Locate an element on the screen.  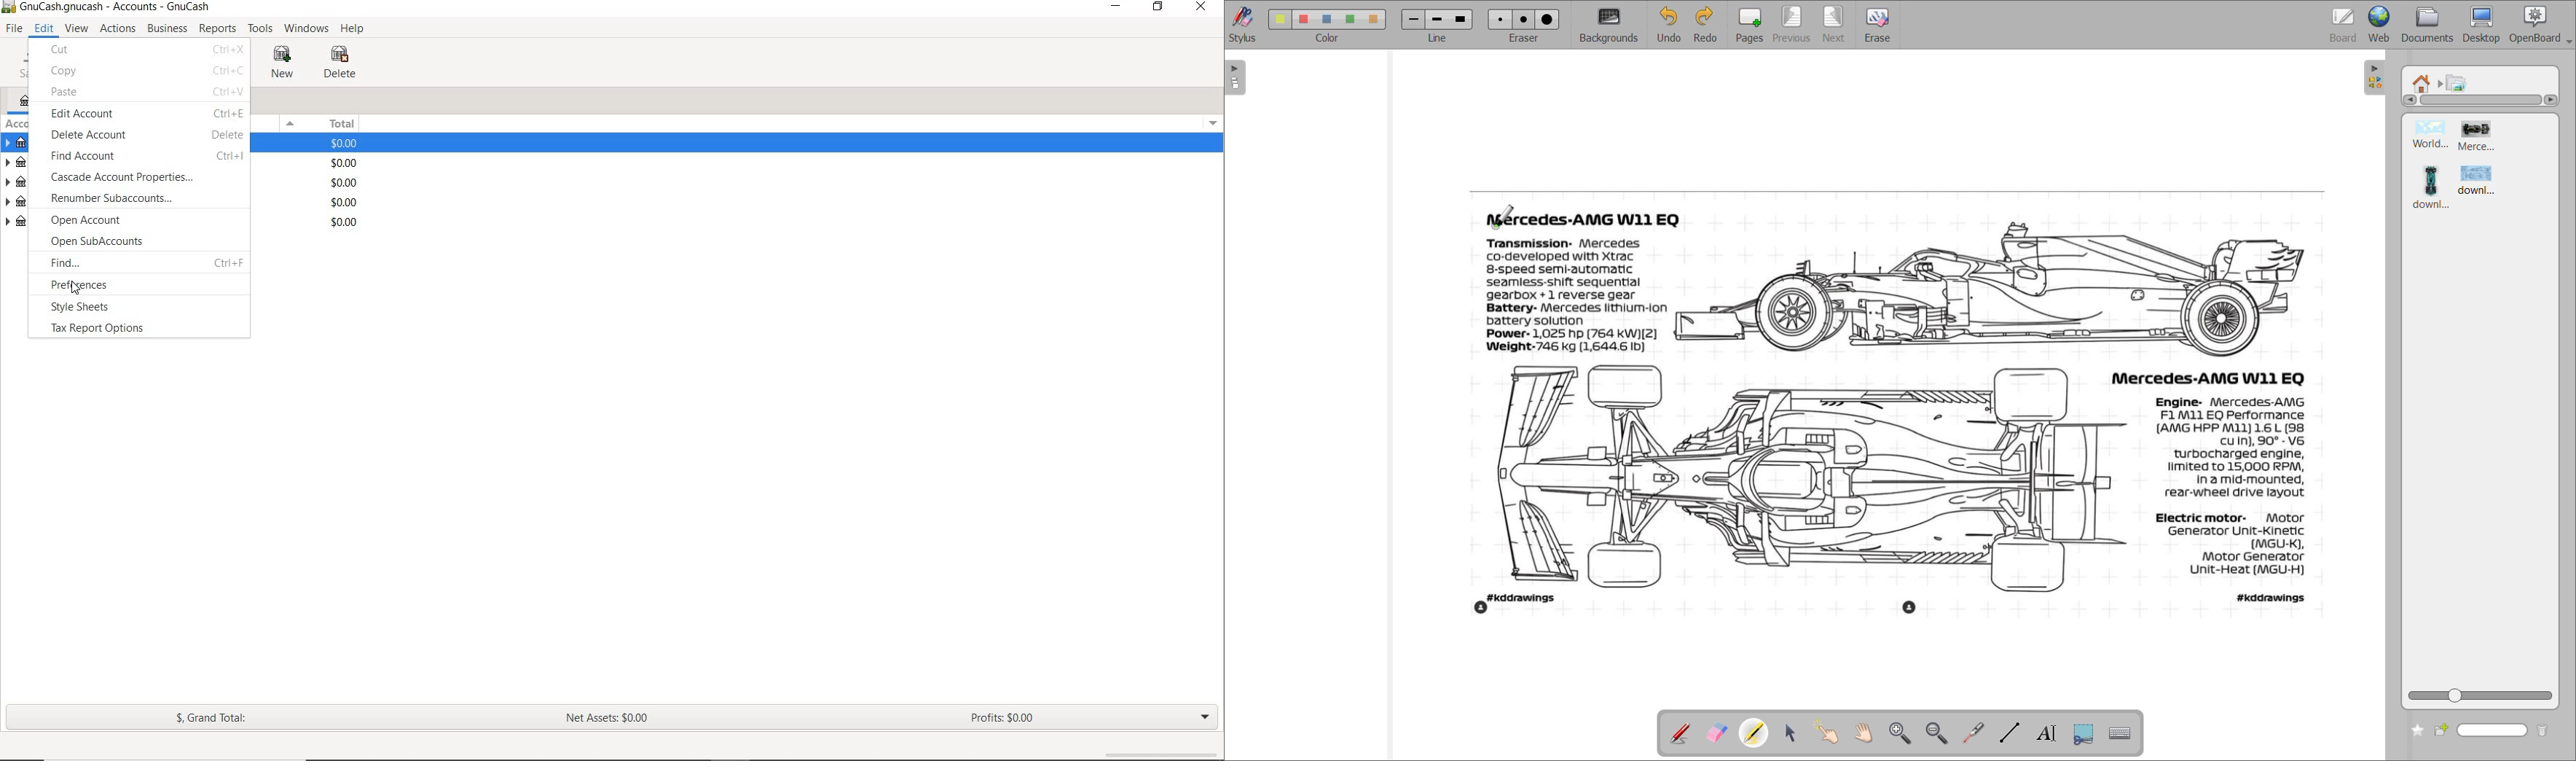
erase annotation is located at coordinates (1719, 733).